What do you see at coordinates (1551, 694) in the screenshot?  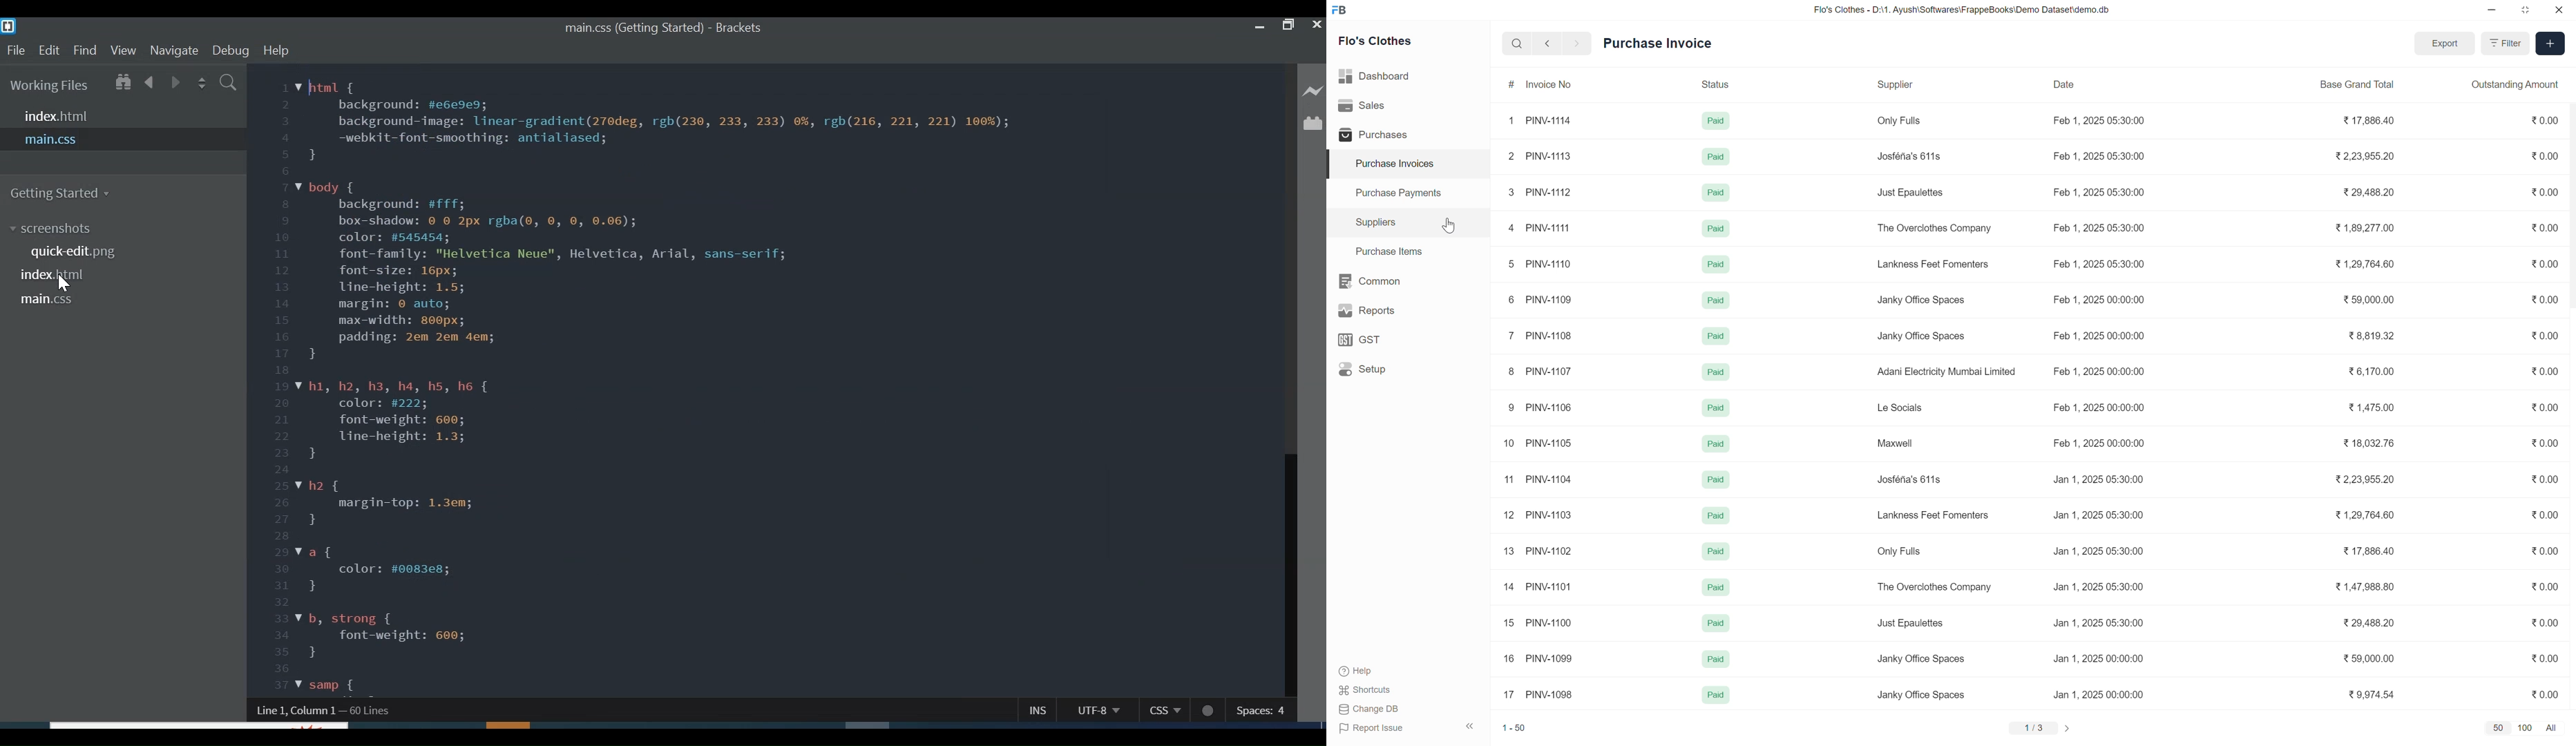 I see `PINV-1098` at bounding box center [1551, 694].